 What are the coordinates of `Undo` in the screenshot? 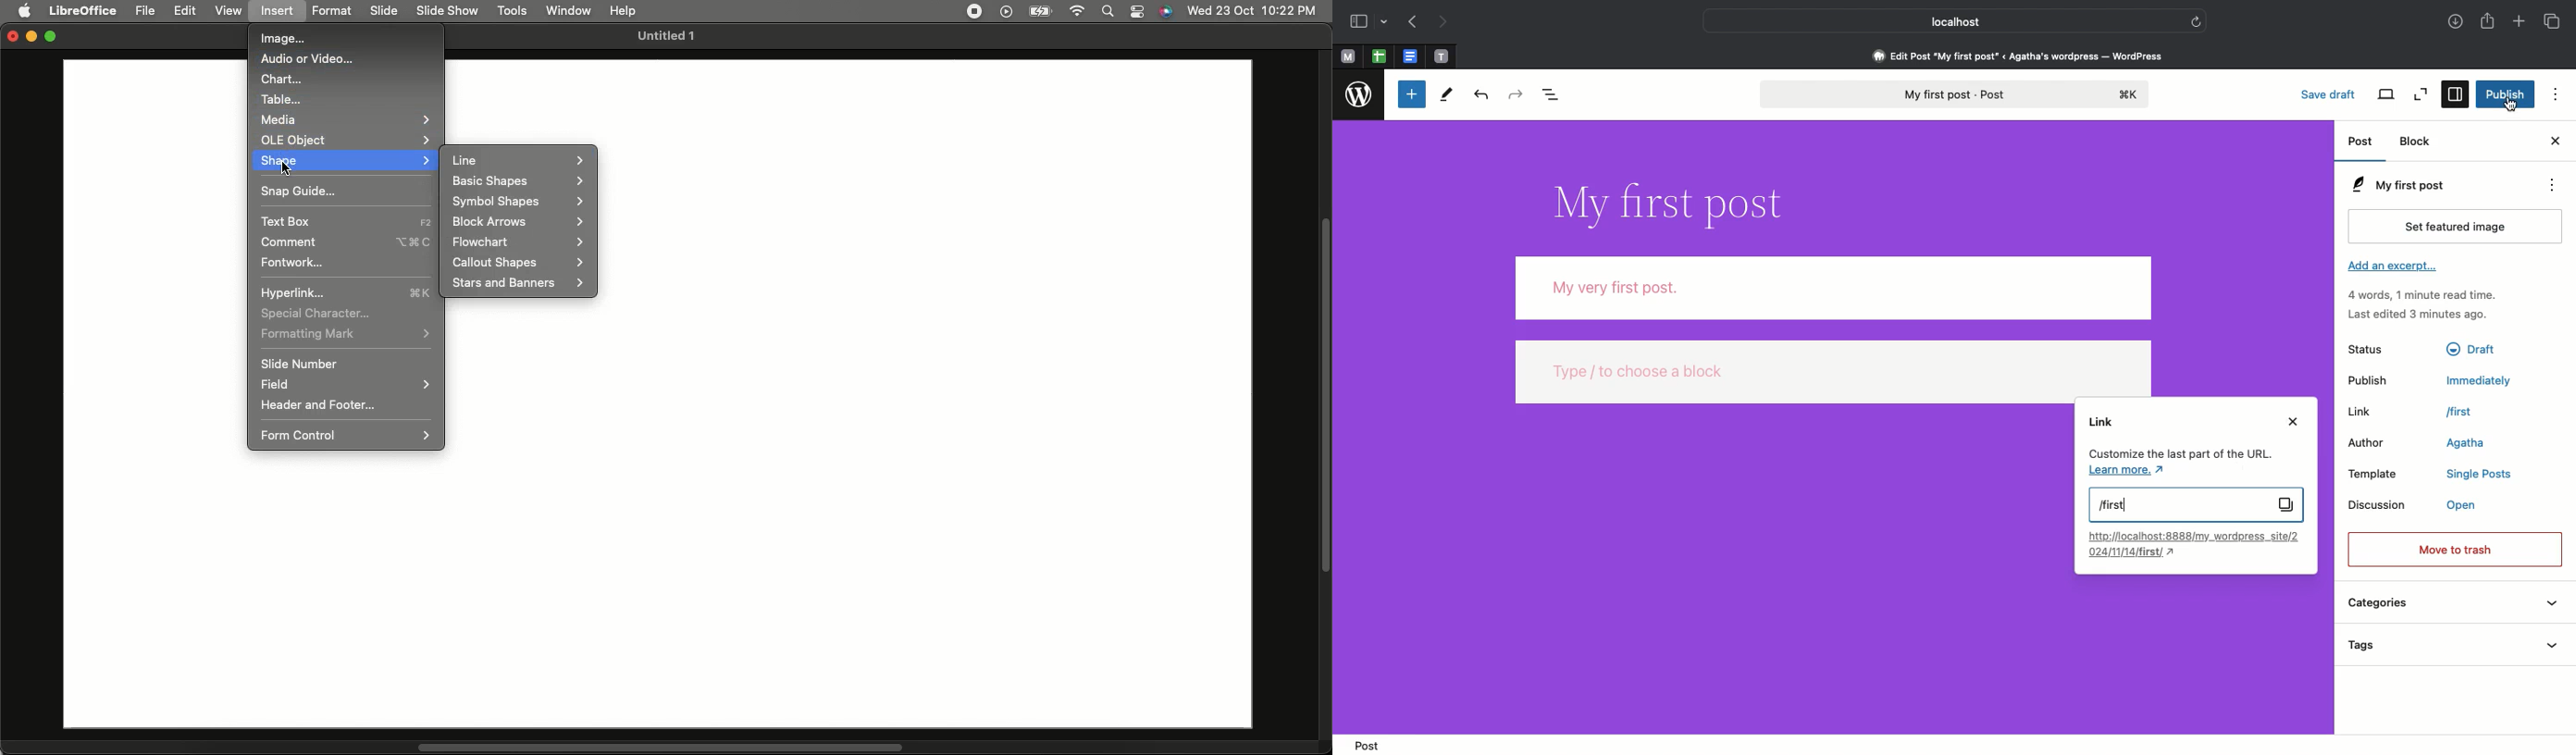 It's located at (1481, 93).